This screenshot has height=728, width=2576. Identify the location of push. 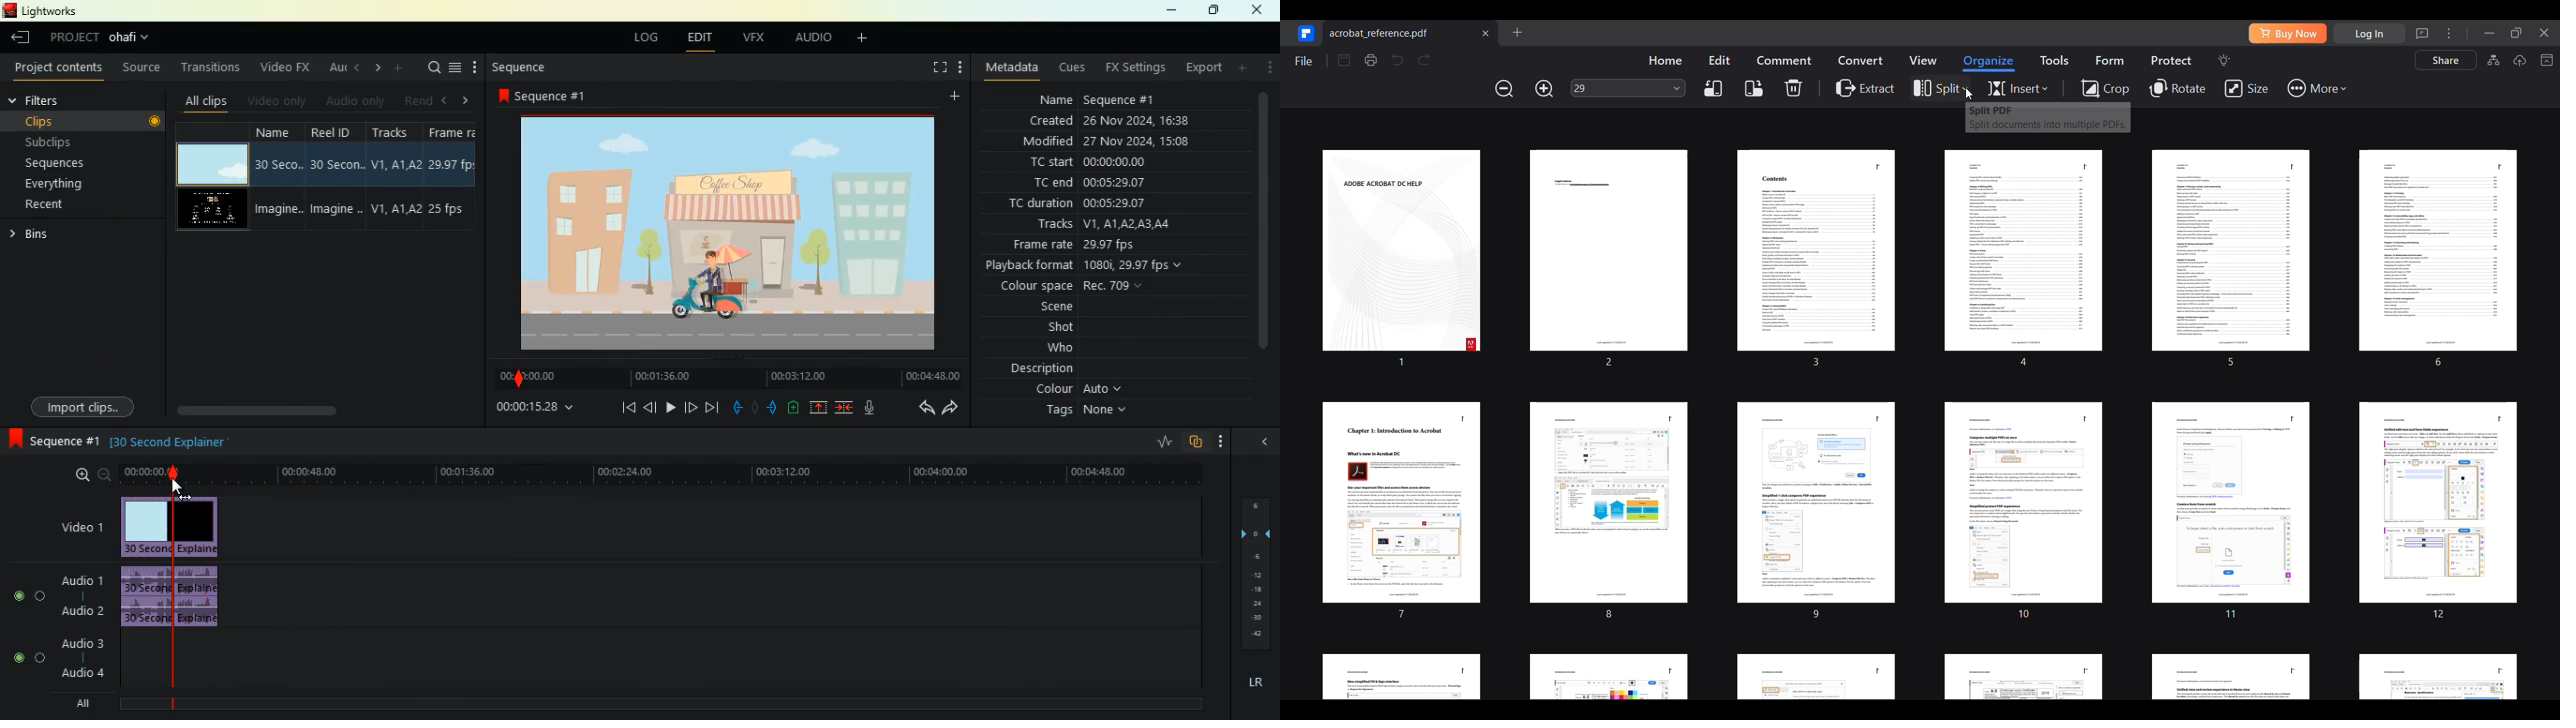
(771, 407).